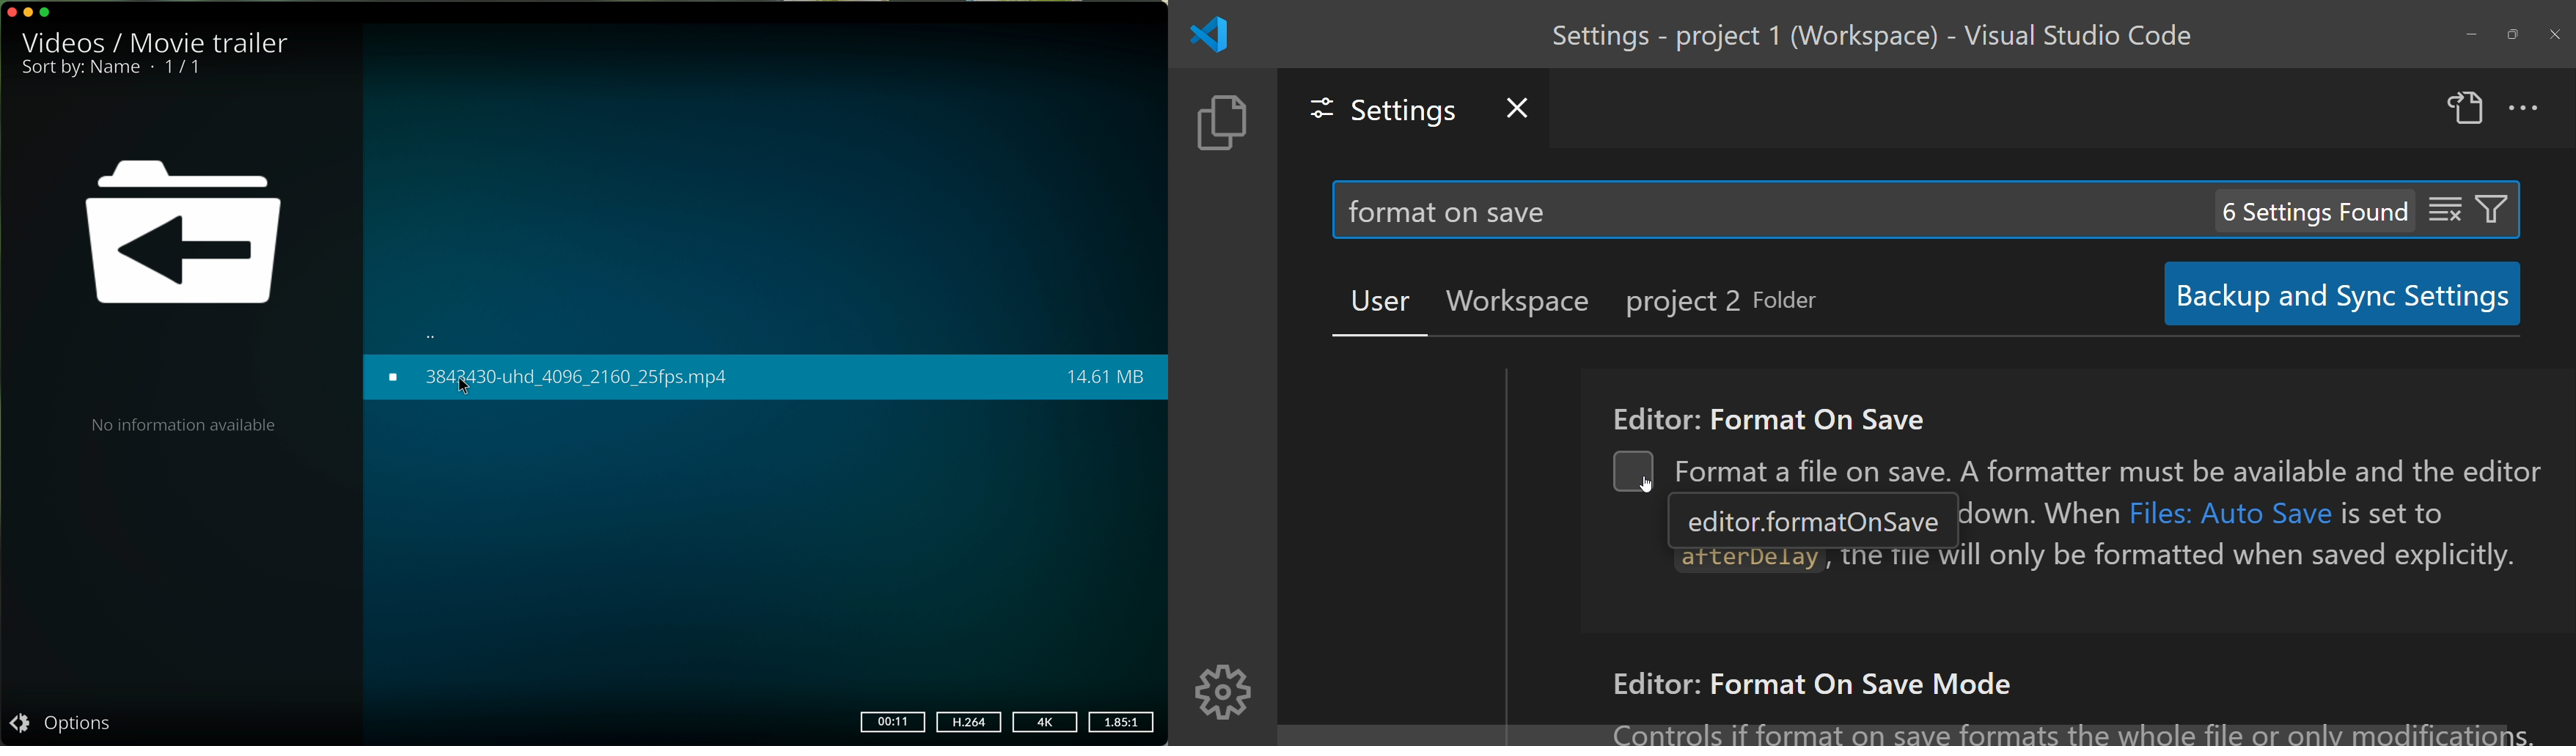 Image resolution: width=2576 pixels, height=756 pixels. What do you see at coordinates (182, 424) in the screenshot?
I see `no information available` at bounding box center [182, 424].